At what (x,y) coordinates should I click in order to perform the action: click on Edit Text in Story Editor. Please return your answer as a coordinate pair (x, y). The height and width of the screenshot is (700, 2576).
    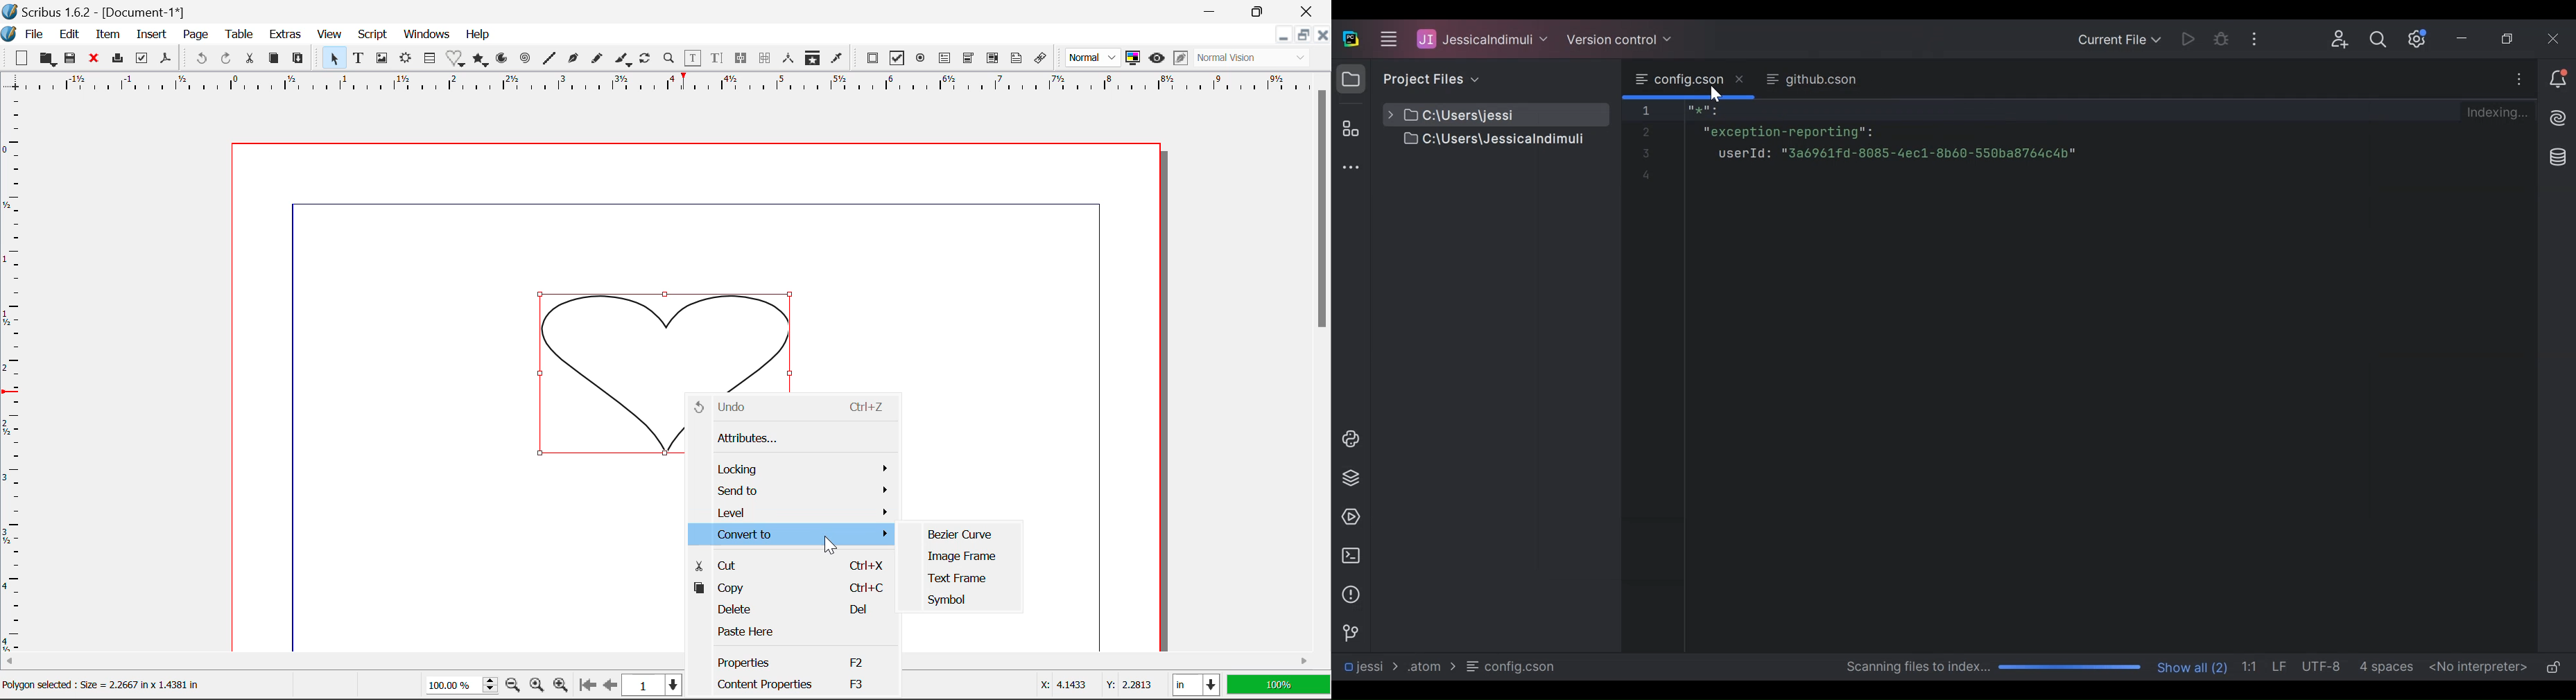
    Looking at the image, I should click on (717, 60).